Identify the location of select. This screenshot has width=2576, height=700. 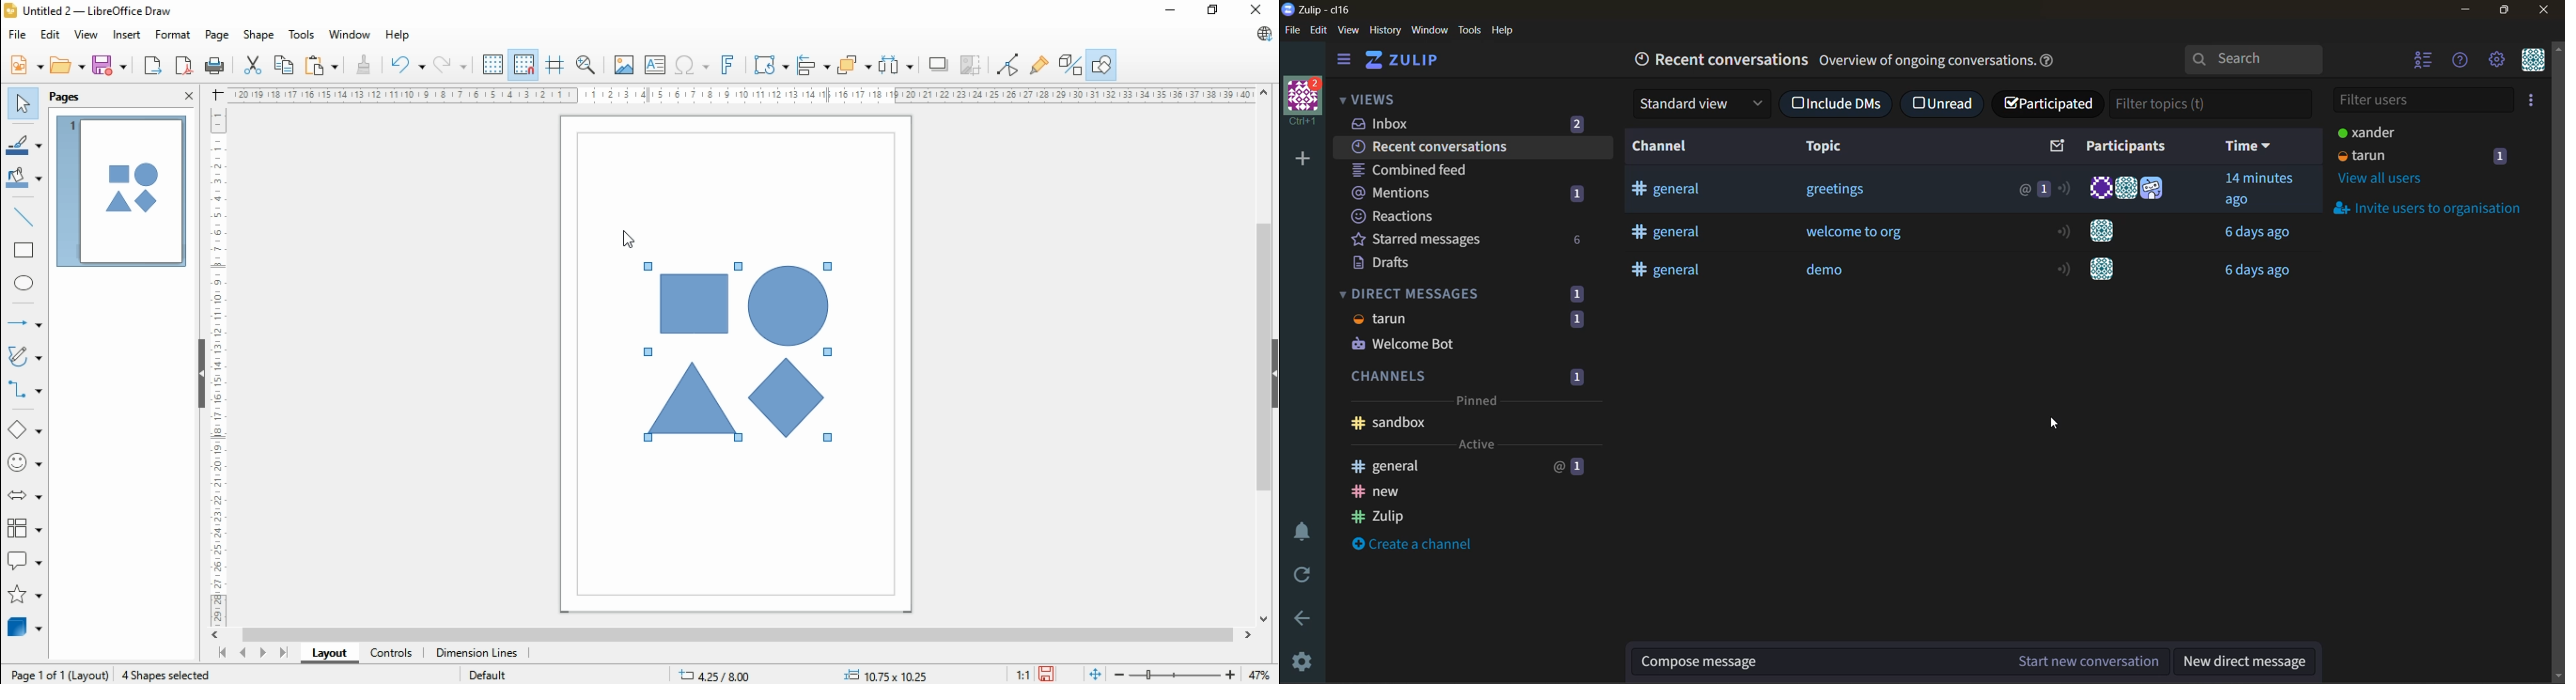
(23, 104).